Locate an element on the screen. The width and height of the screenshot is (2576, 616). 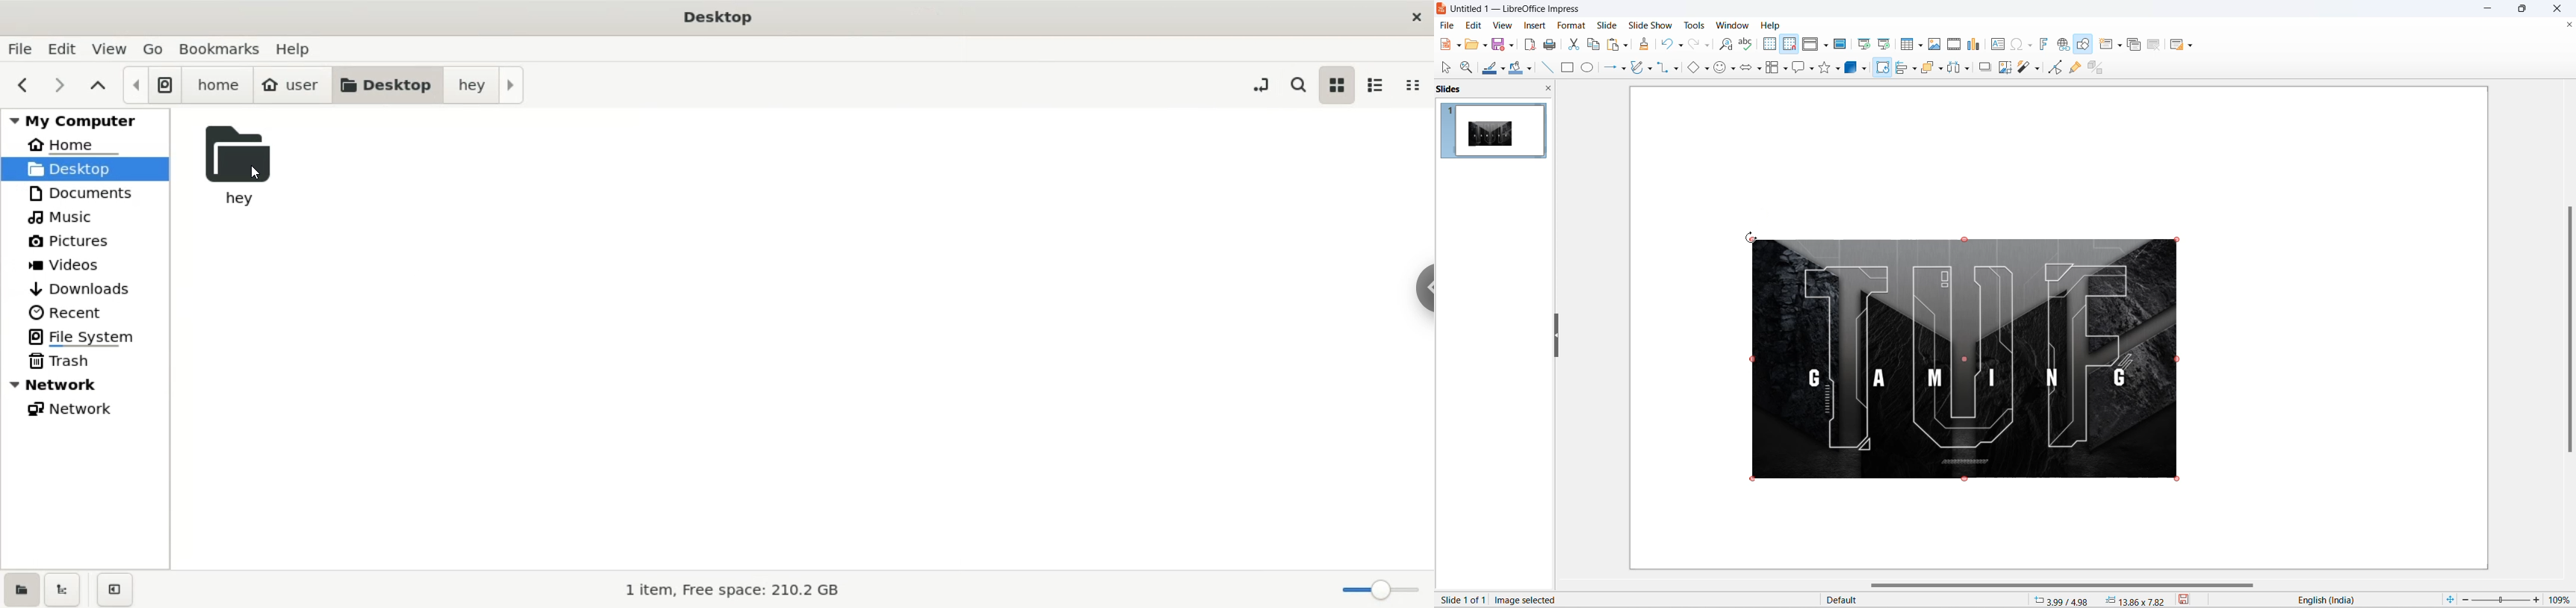
slide is located at coordinates (1607, 25).